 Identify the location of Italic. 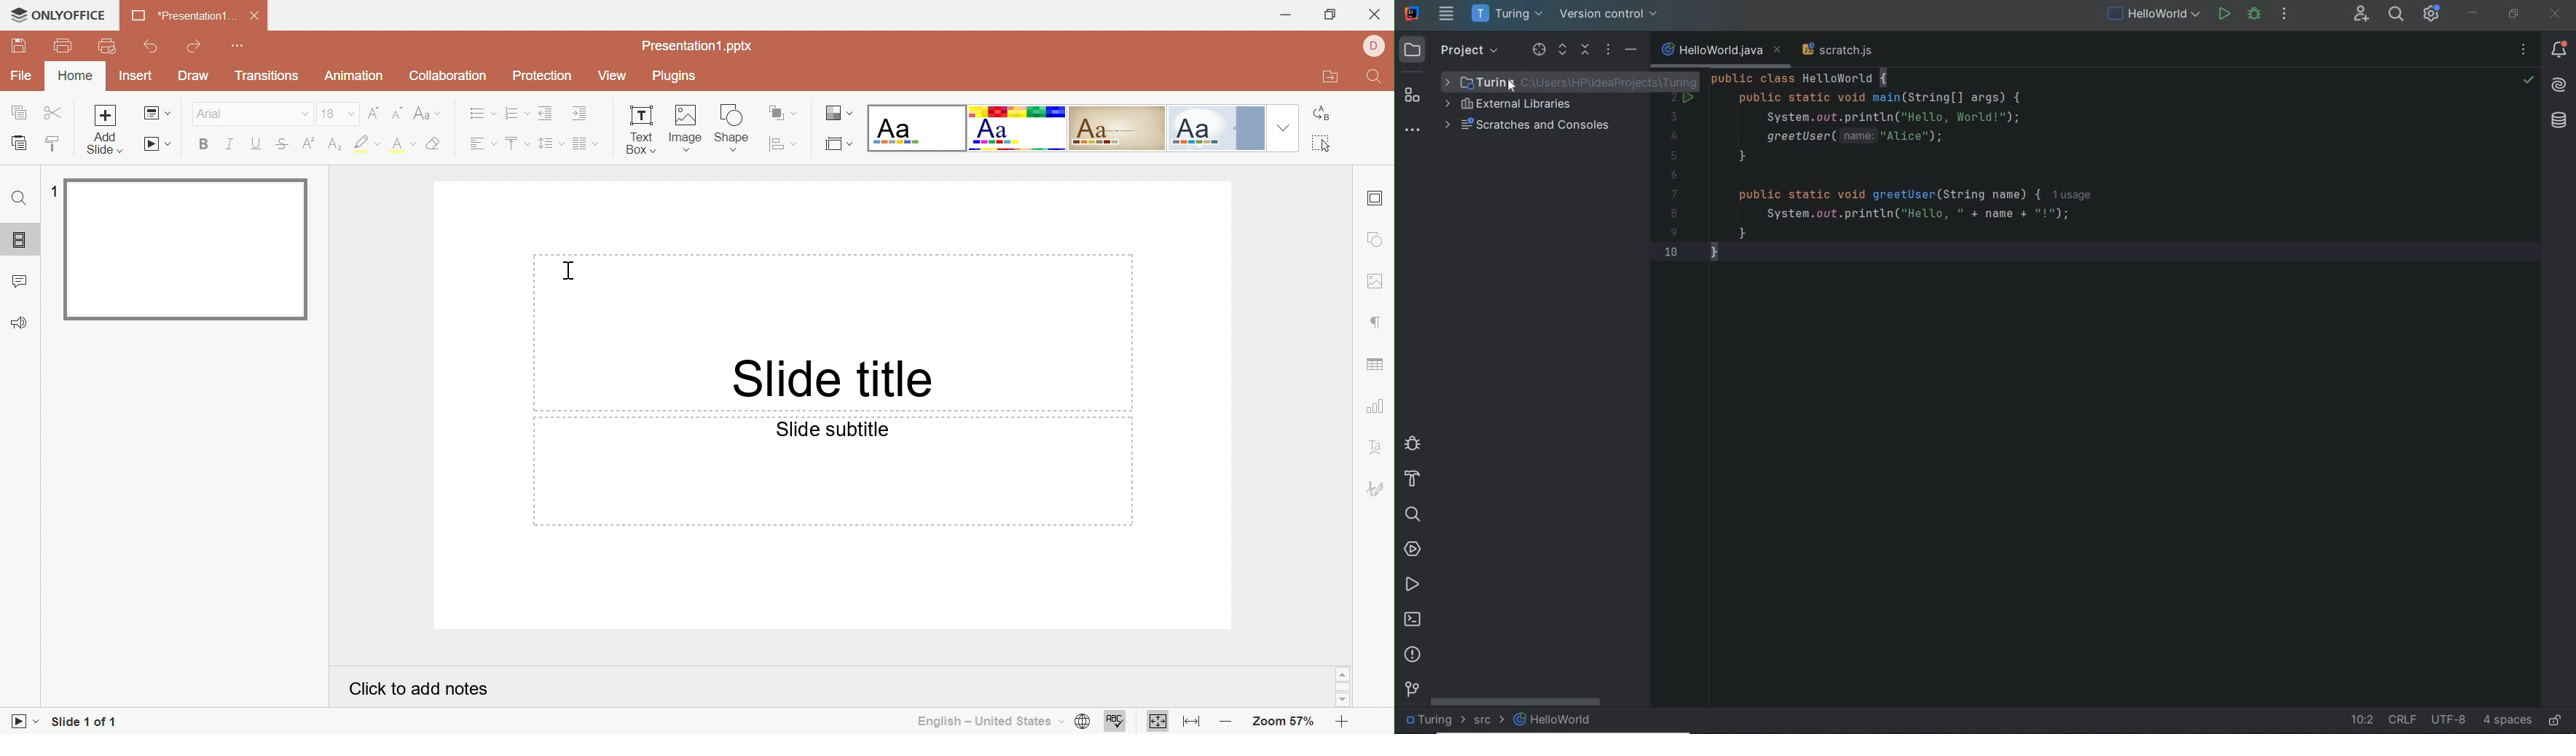
(229, 143).